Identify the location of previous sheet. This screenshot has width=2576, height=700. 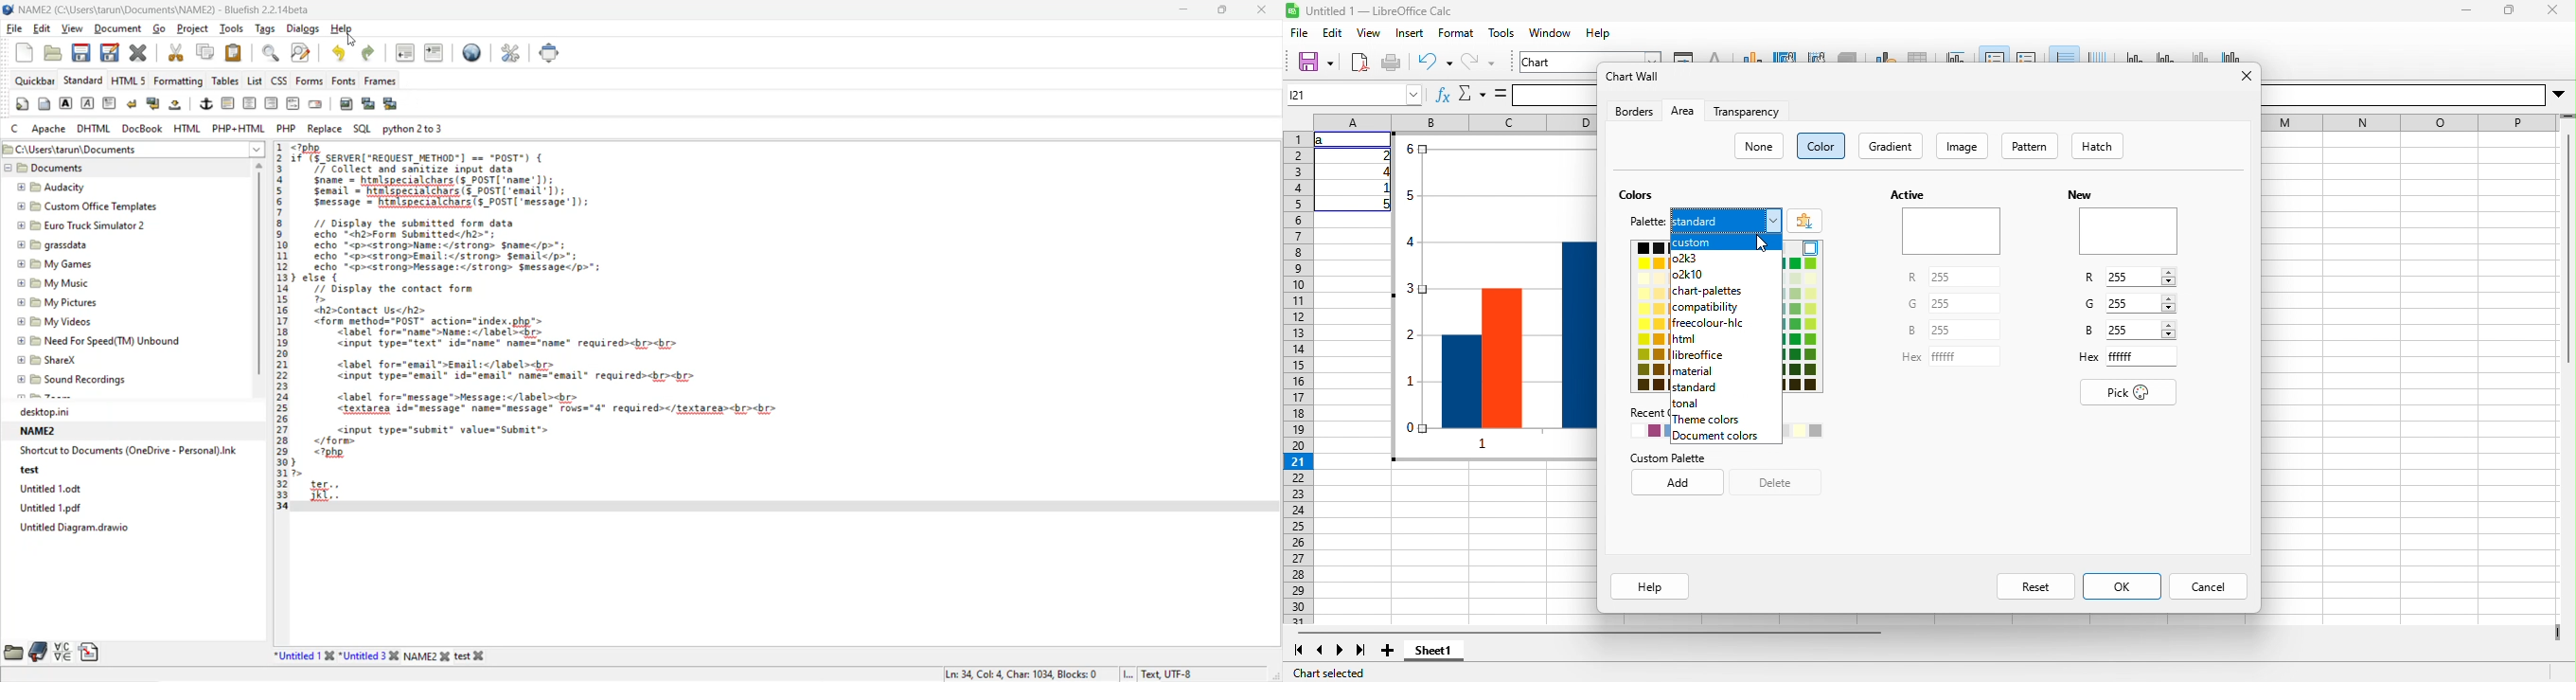
(1319, 650).